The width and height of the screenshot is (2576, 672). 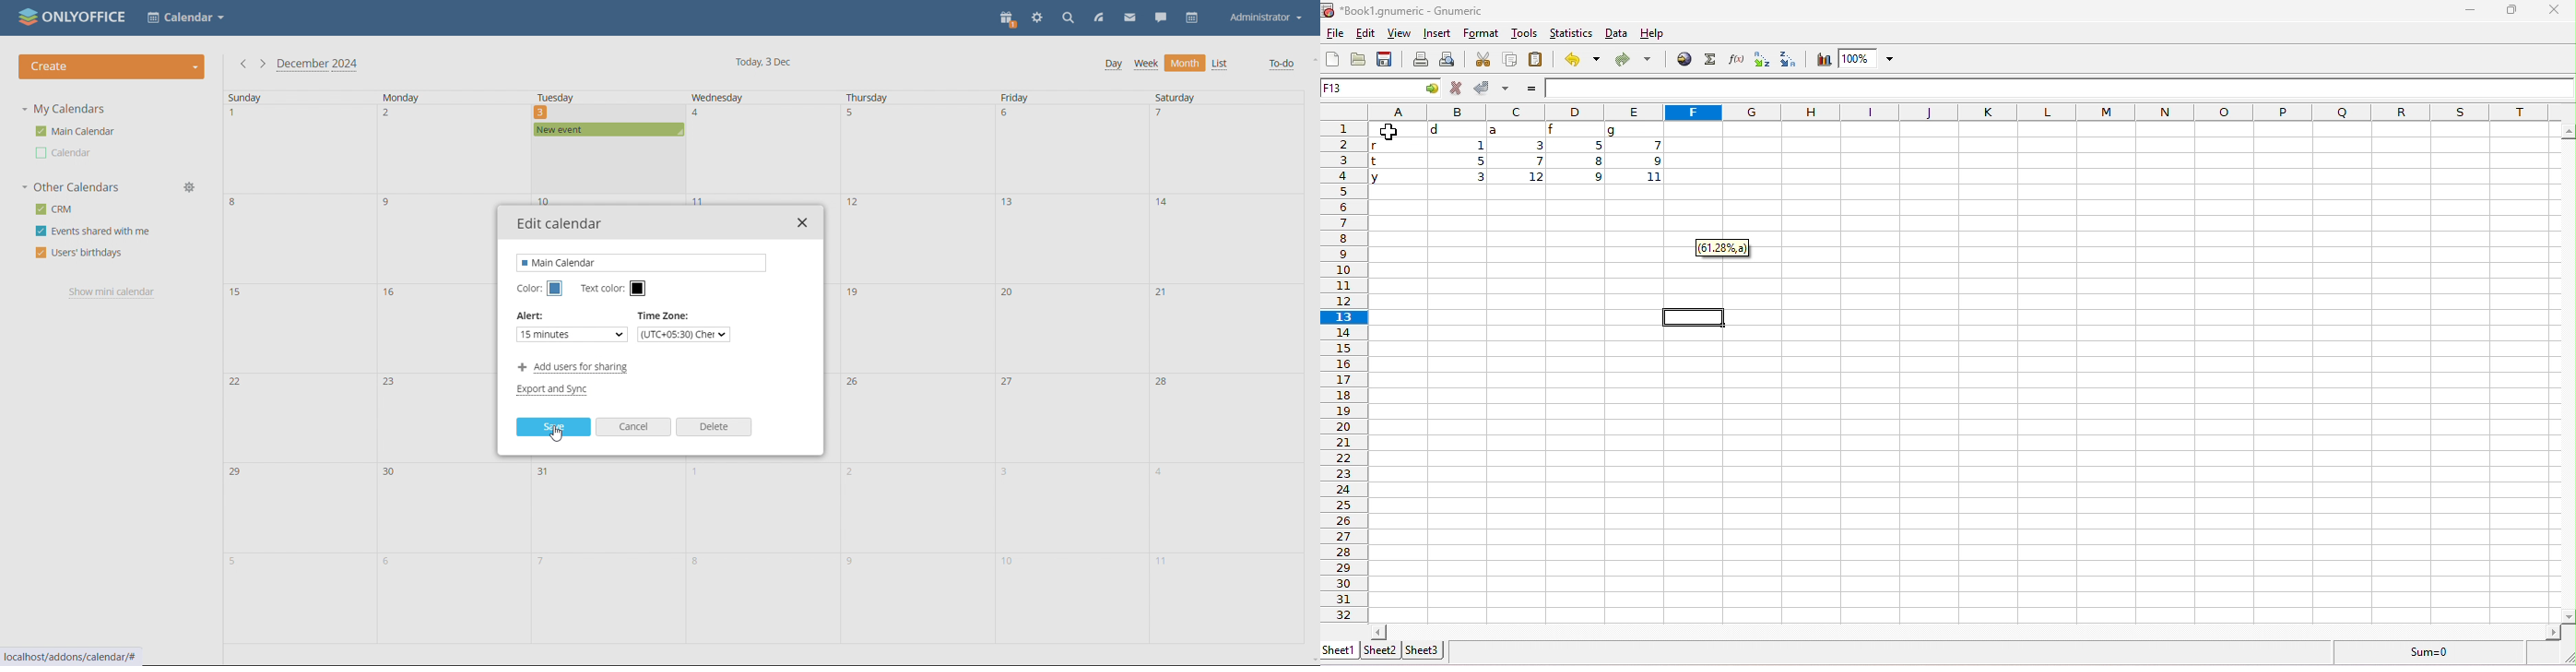 I want to click on edit calendar, so click(x=560, y=224).